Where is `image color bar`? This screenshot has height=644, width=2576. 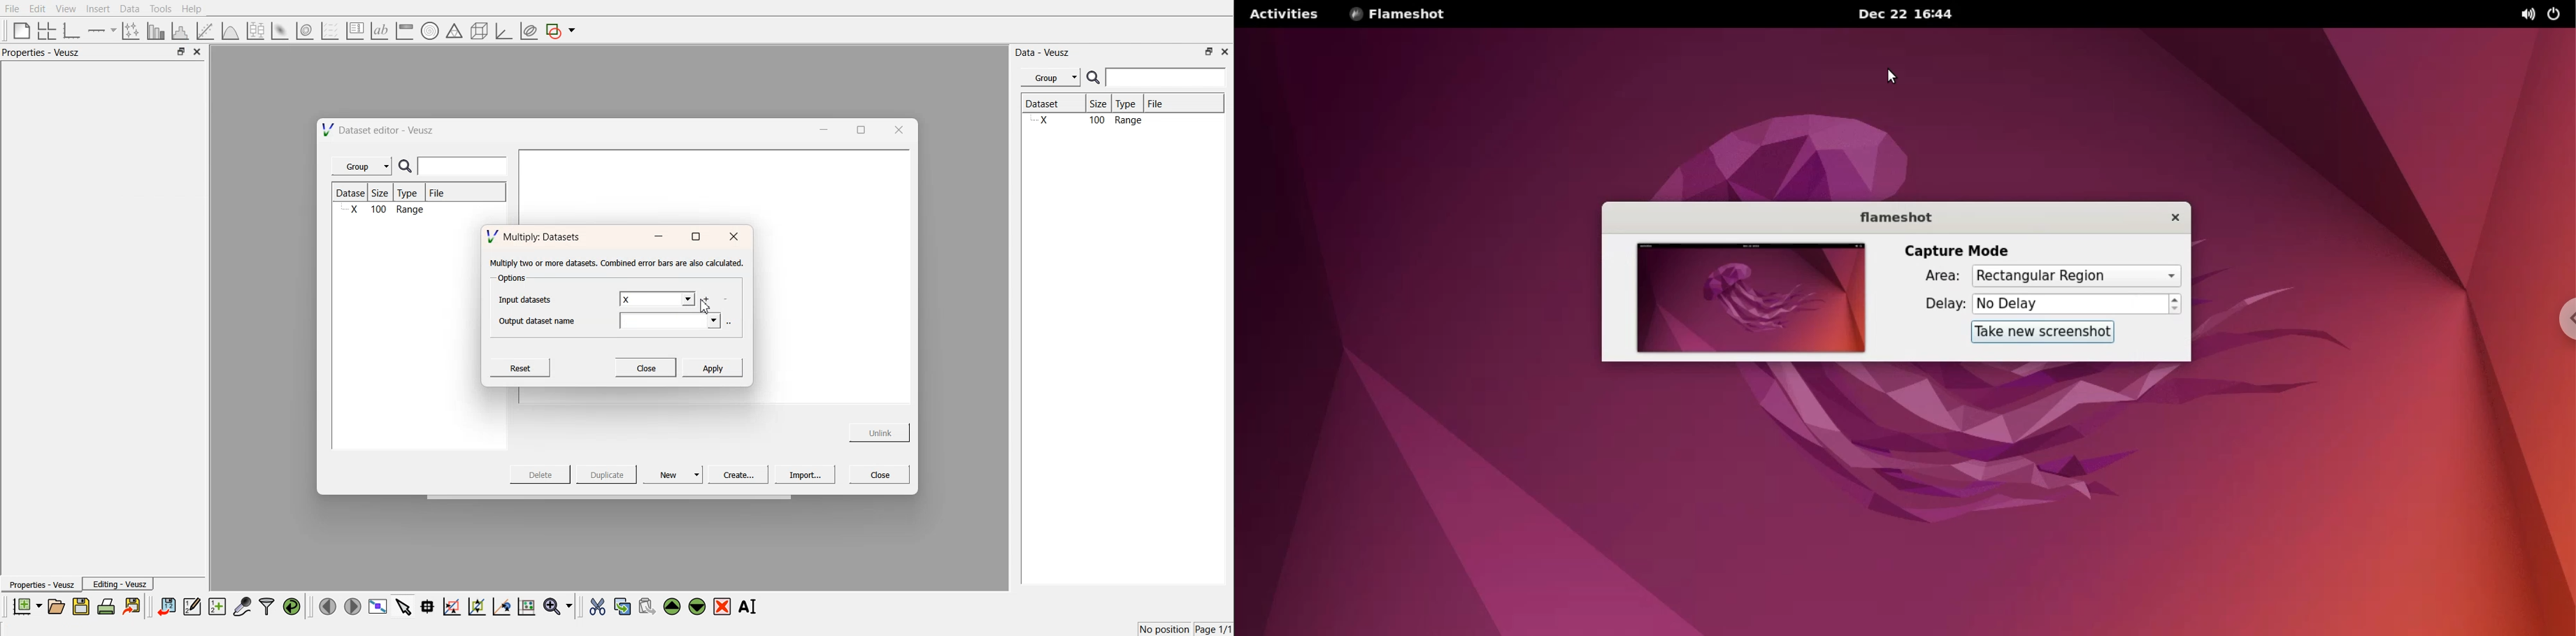
image color bar is located at coordinates (404, 31).